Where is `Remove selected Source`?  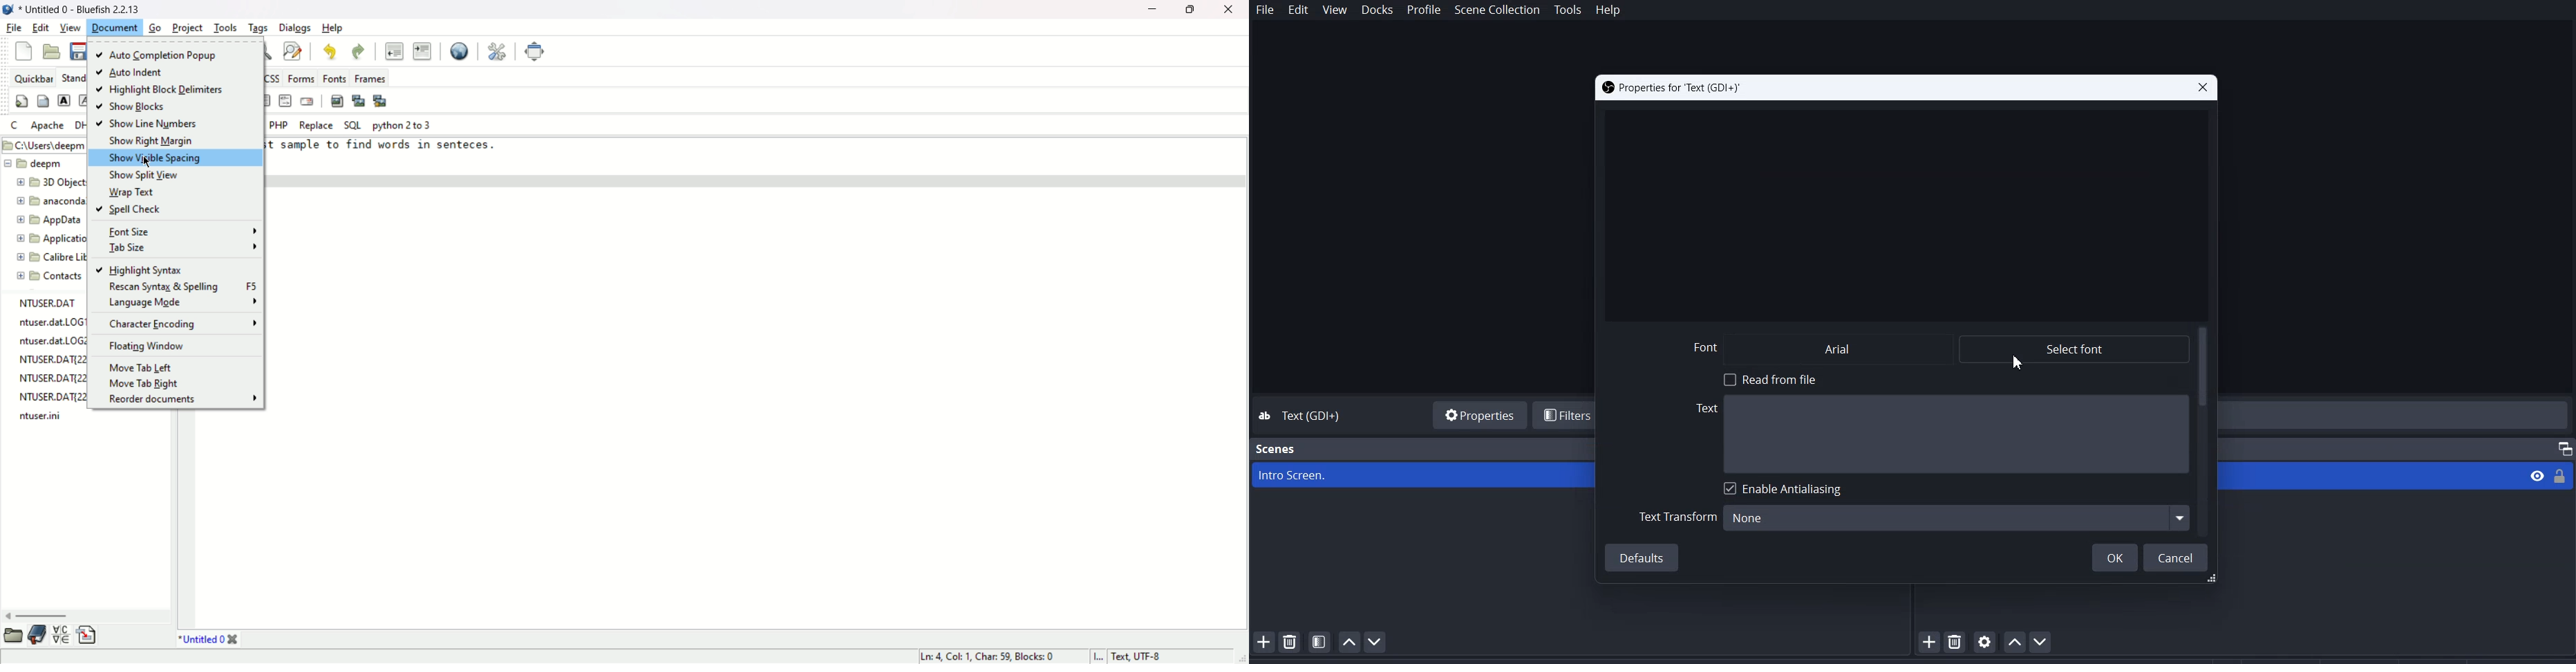
Remove selected Source is located at coordinates (1957, 641).